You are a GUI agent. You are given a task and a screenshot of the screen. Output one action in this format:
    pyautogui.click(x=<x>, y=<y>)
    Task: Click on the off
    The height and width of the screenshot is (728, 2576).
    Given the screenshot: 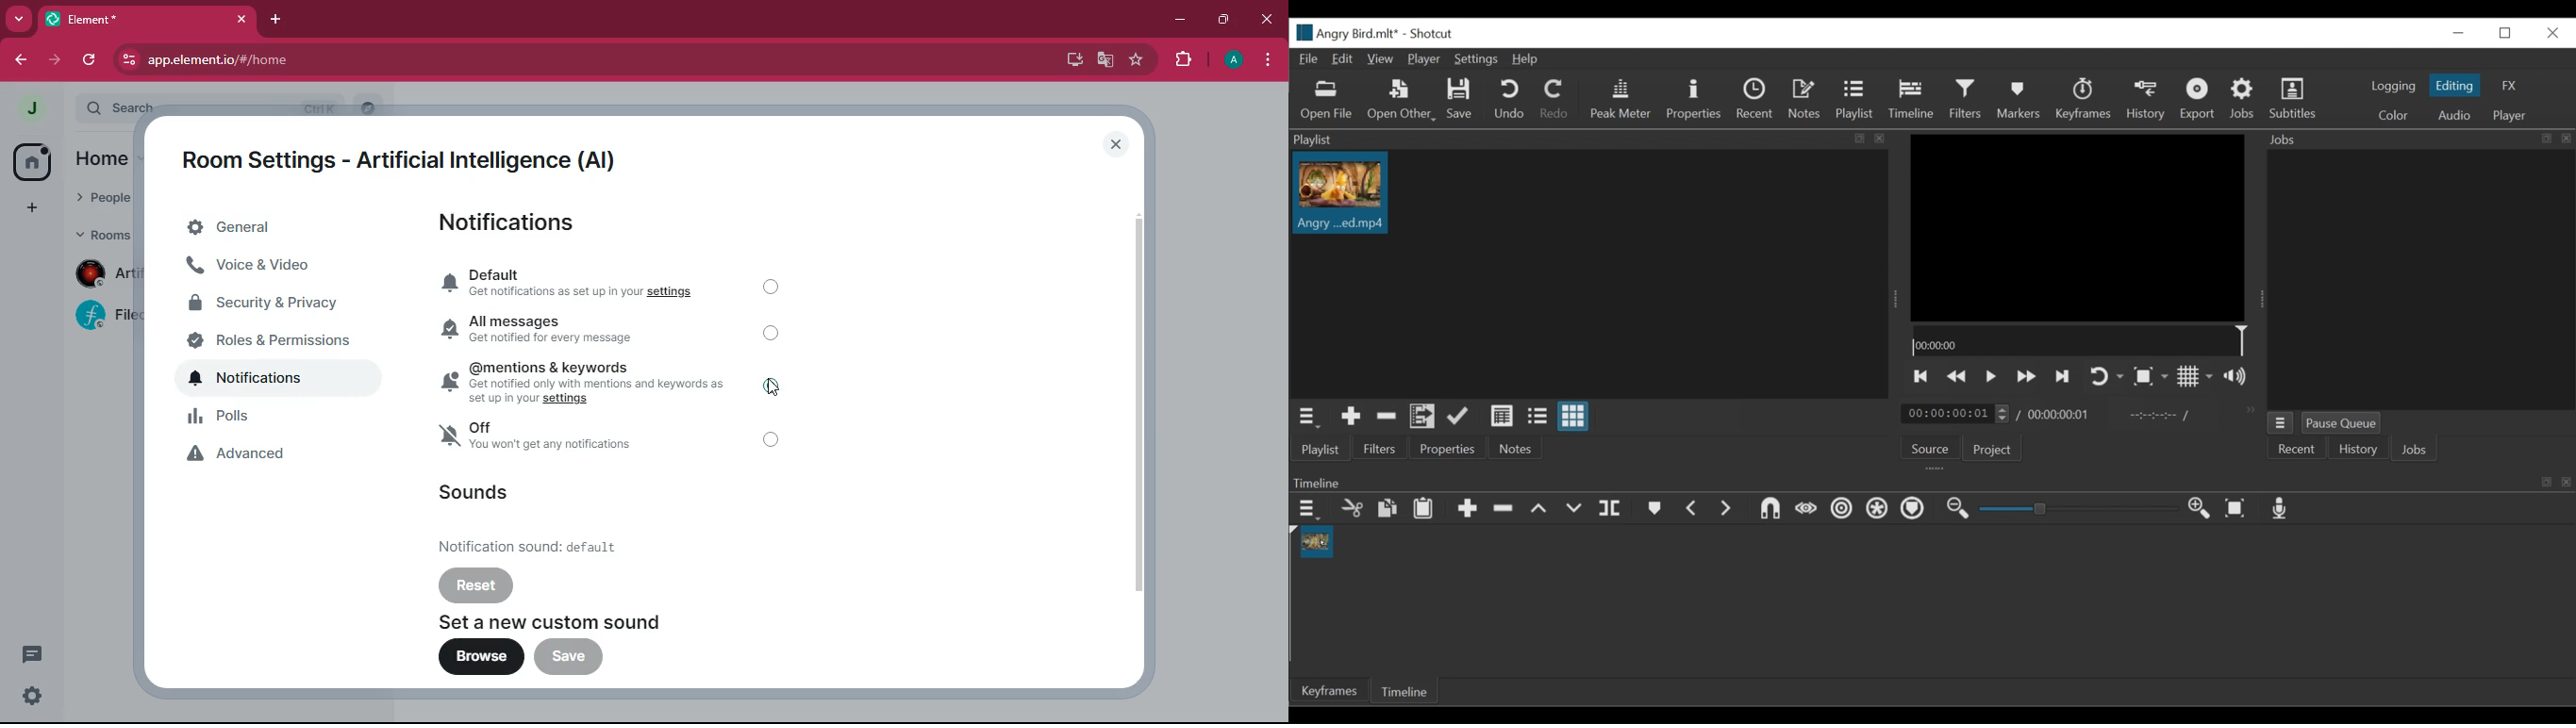 What is the action you would take?
    pyautogui.click(x=774, y=439)
    